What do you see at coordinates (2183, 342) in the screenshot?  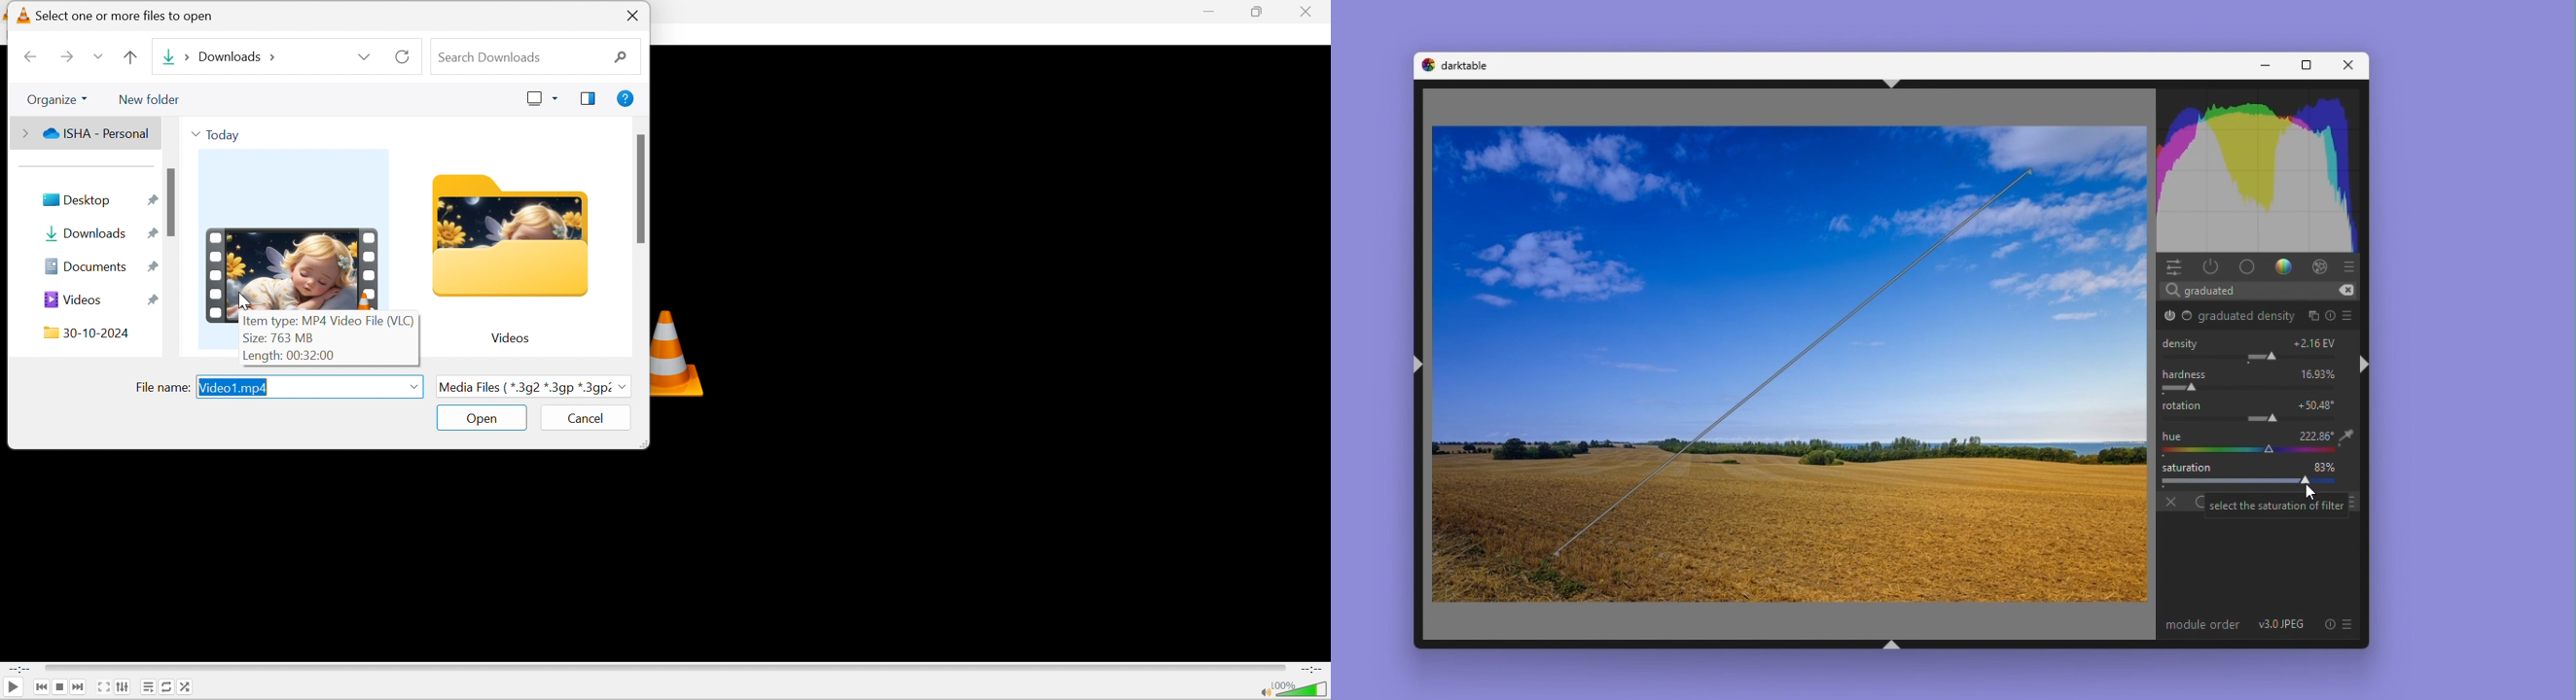 I see `Density` at bounding box center [2183, 342].